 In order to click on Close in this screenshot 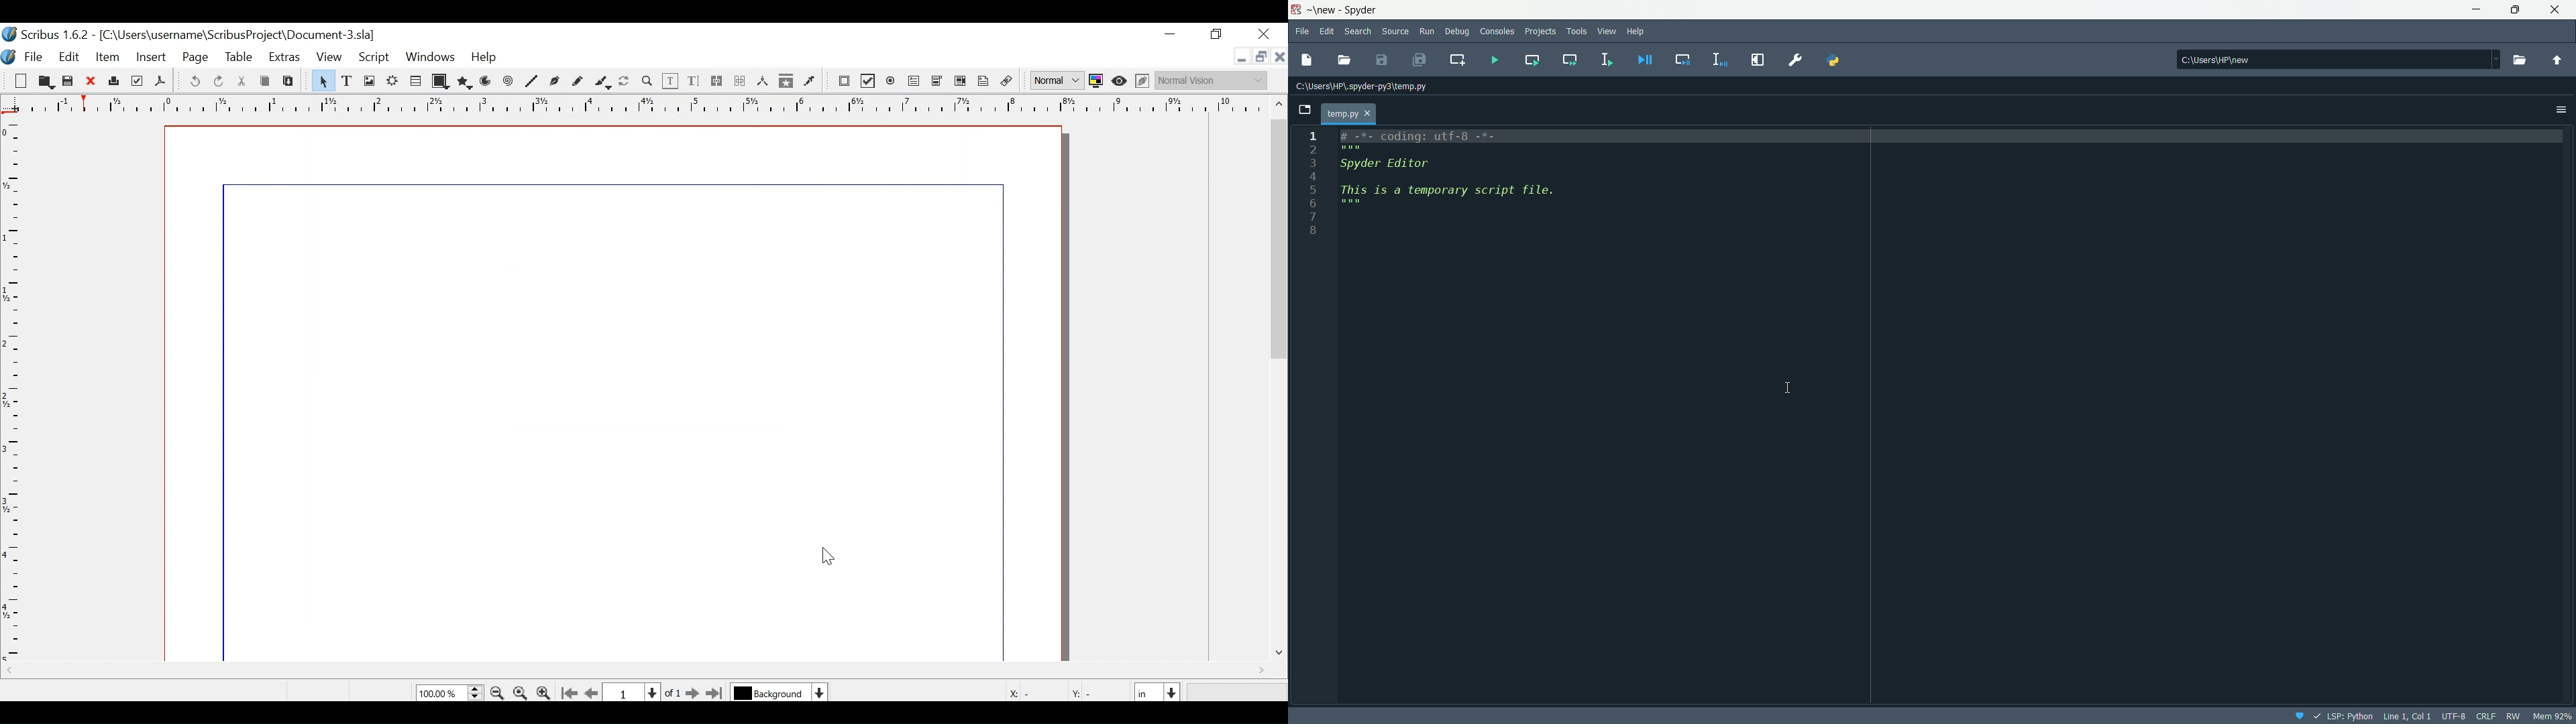, I will do `click(1279, 56)`.